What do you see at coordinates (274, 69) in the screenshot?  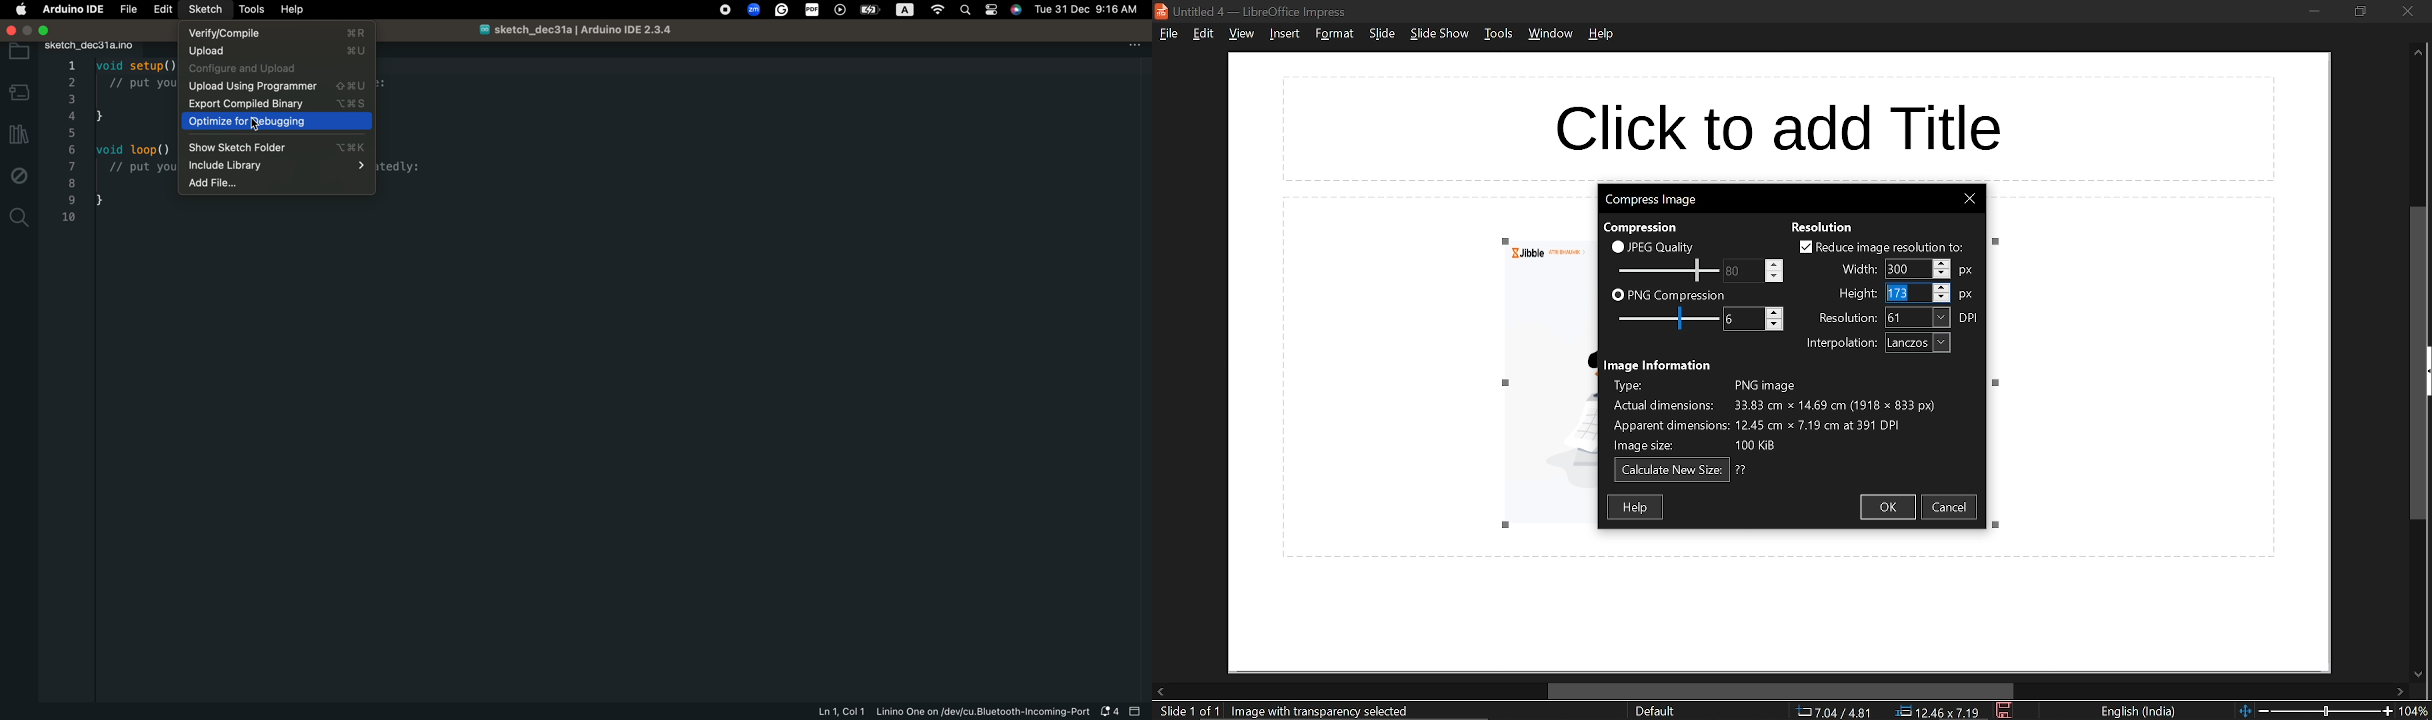 I see `cinfigure ` at bounding box center [274, 69].